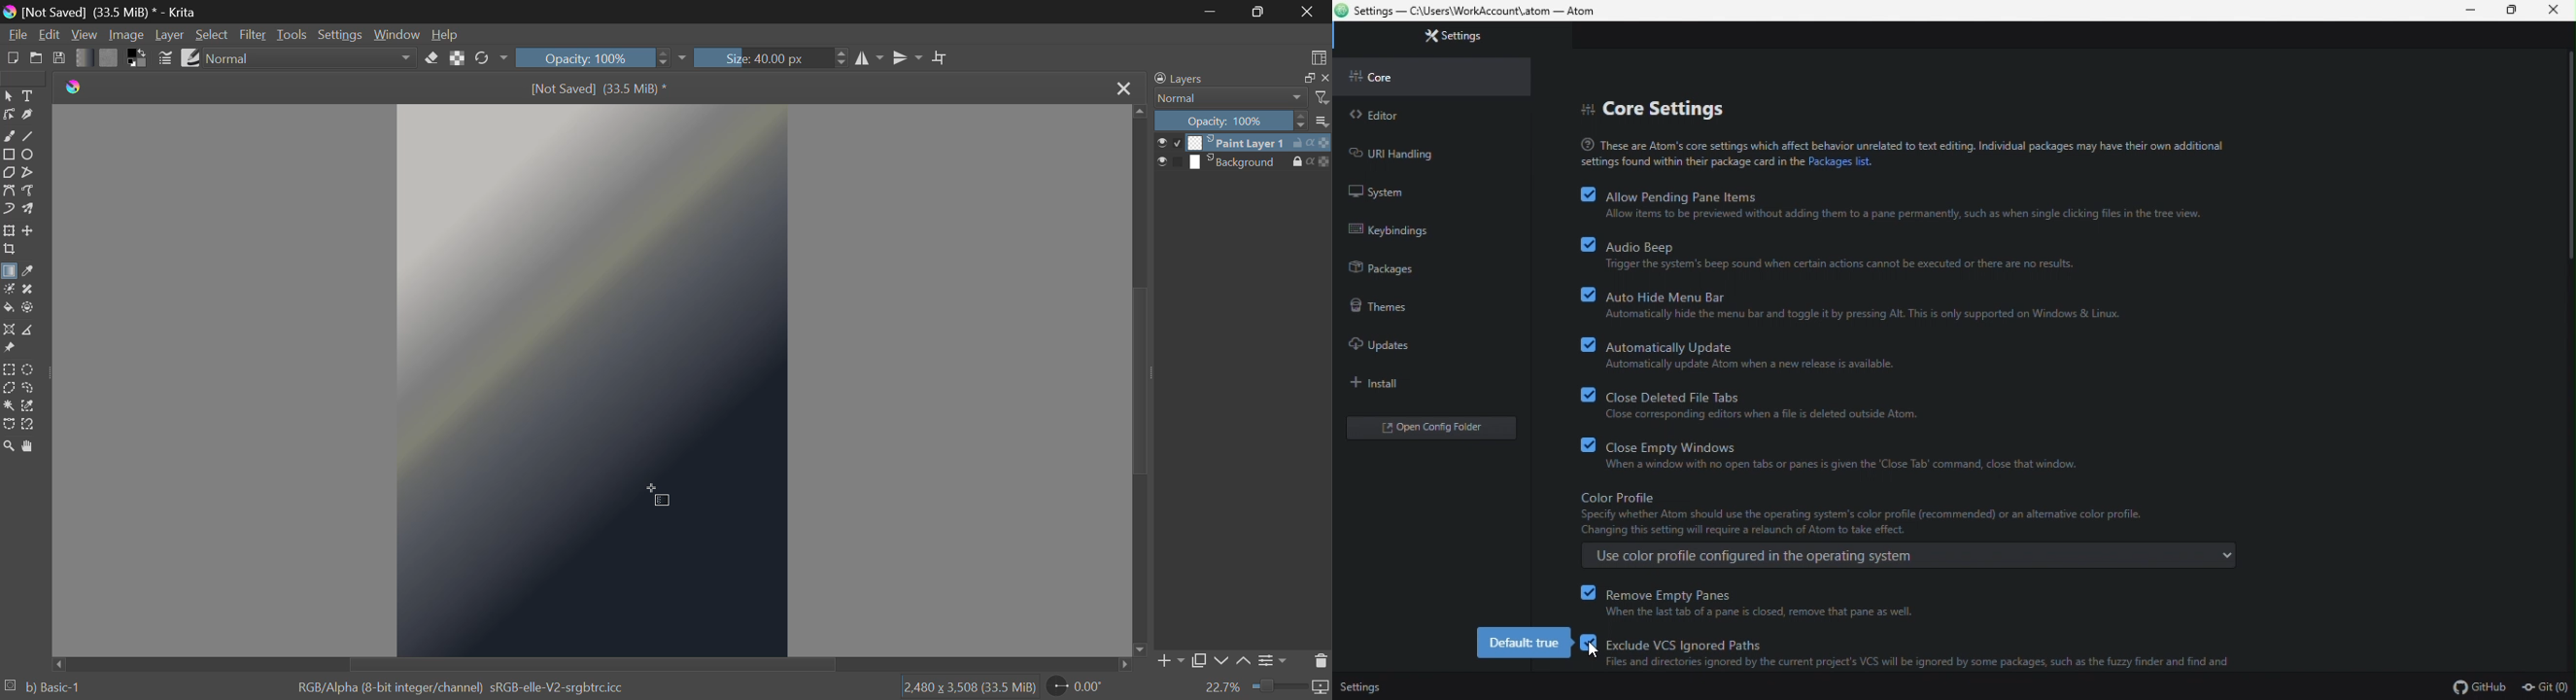 This screenshot has height=700, width=2576. What do you see at coordinates (8, 446) in the screenshot?
I see `Zoom` at bounding box center [8, 446].